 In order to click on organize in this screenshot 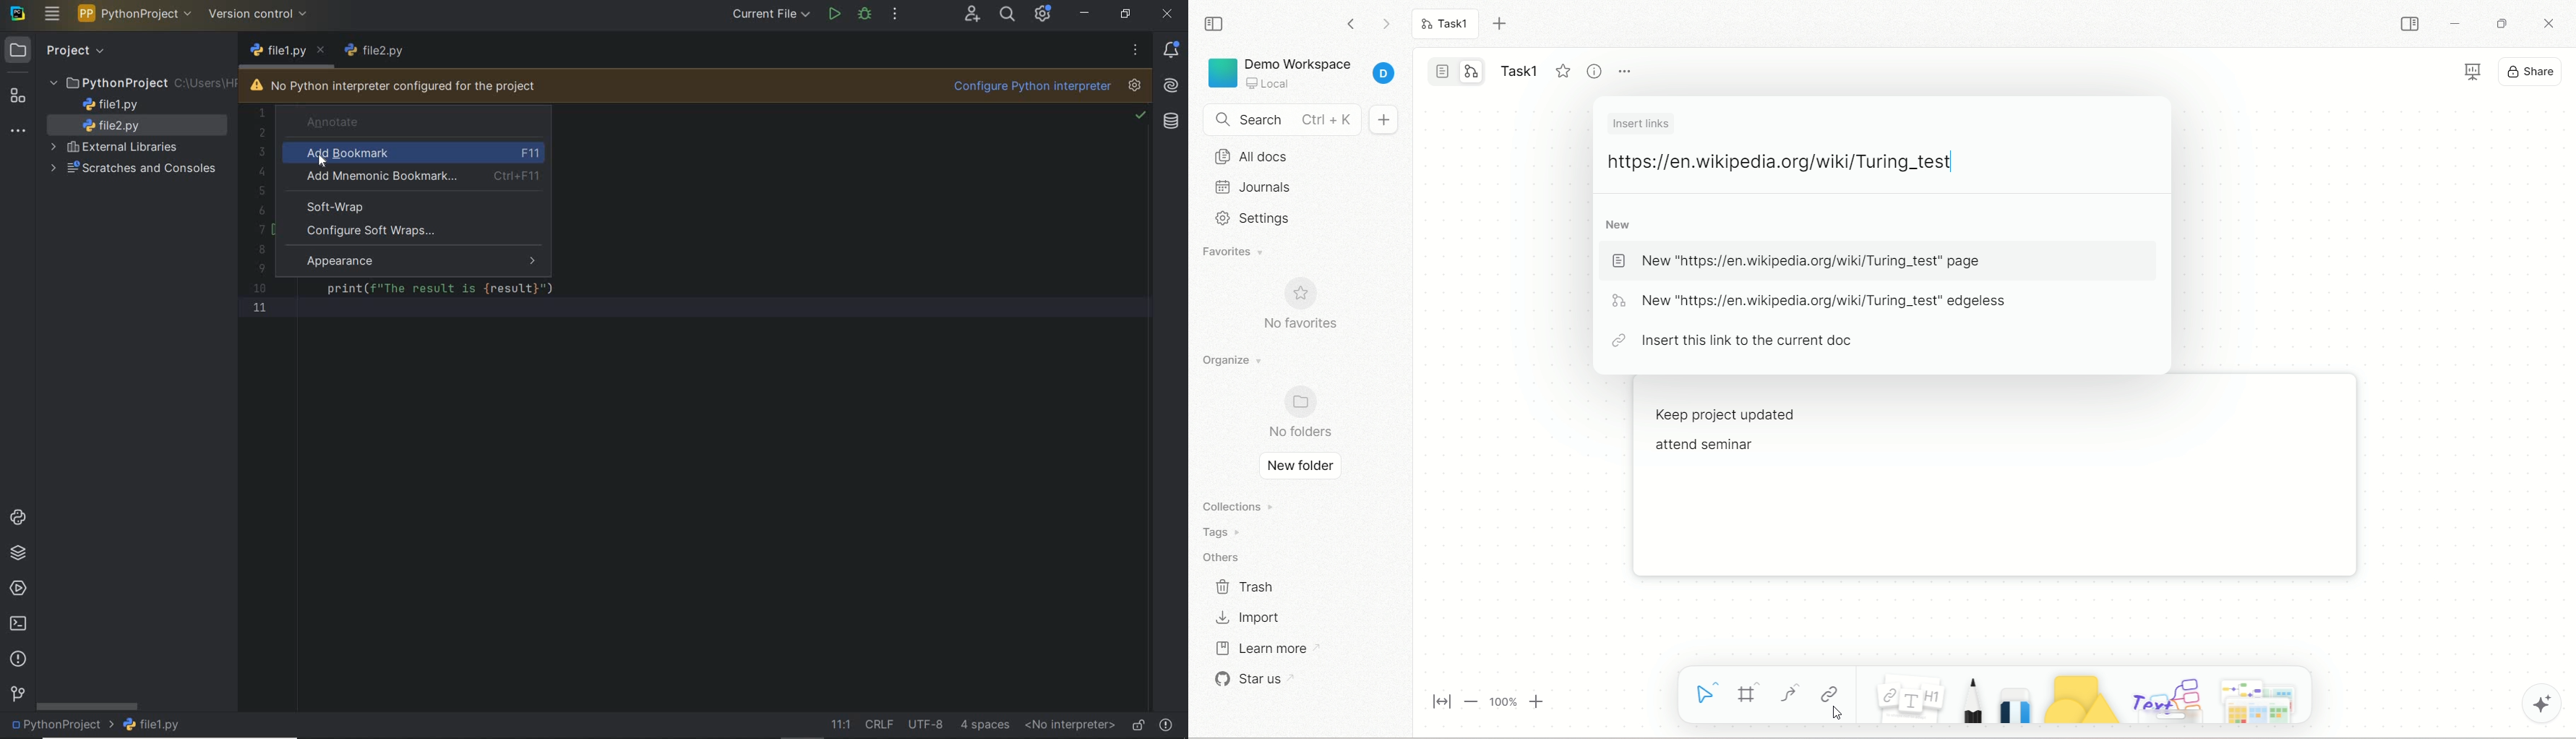, I will do `click(1238, 359)`.